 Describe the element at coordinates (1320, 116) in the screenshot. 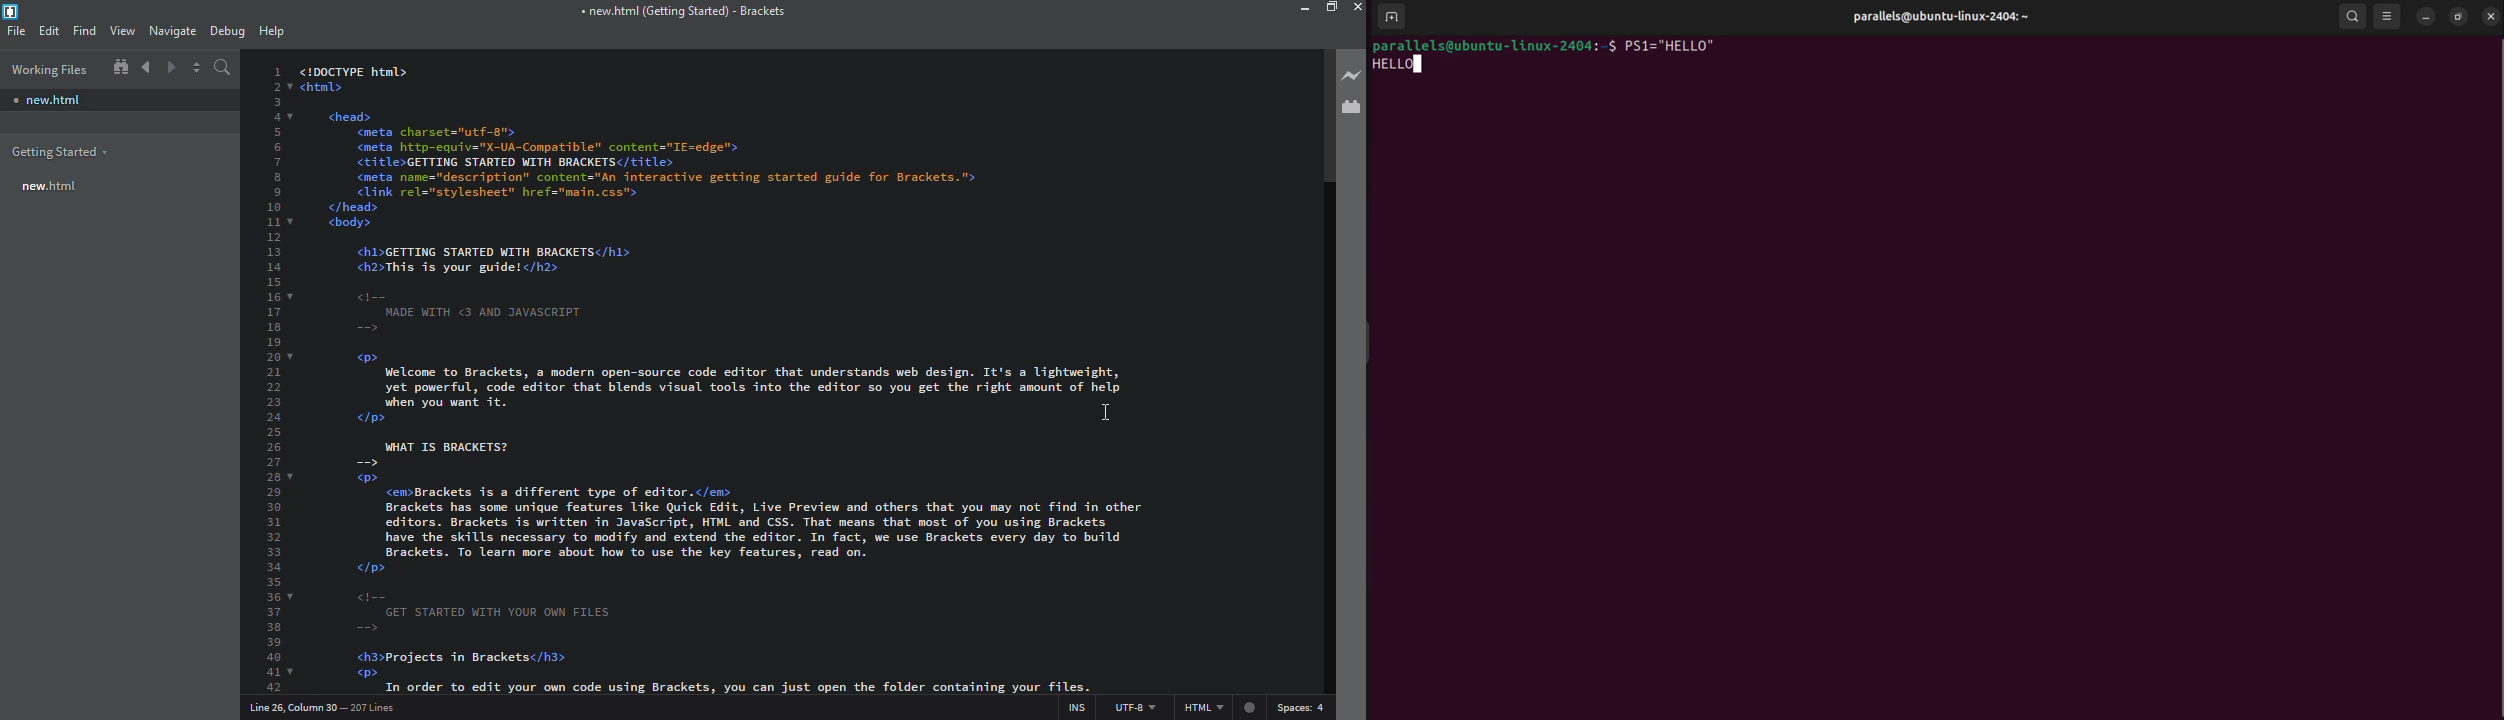

I see `scroll bar` at that location.